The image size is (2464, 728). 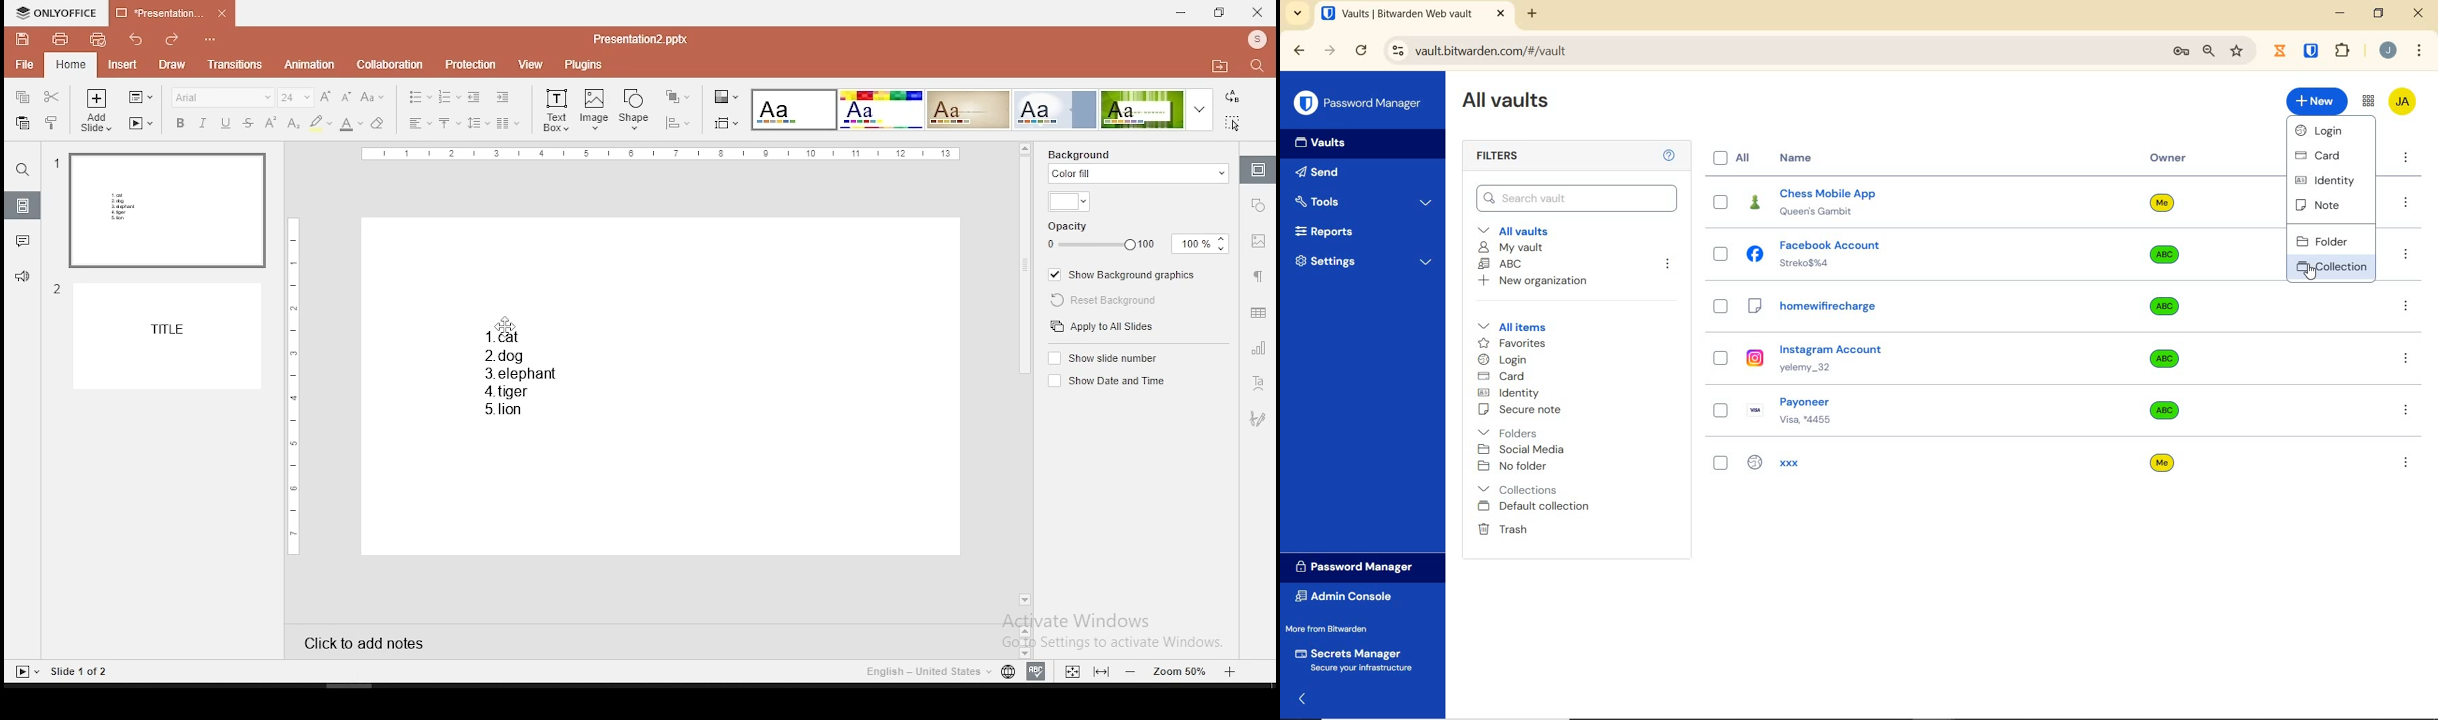 What do you see at coordinates (1517, 393) in the screenshot?
I see `identity` at bounding box center [1517, 393].